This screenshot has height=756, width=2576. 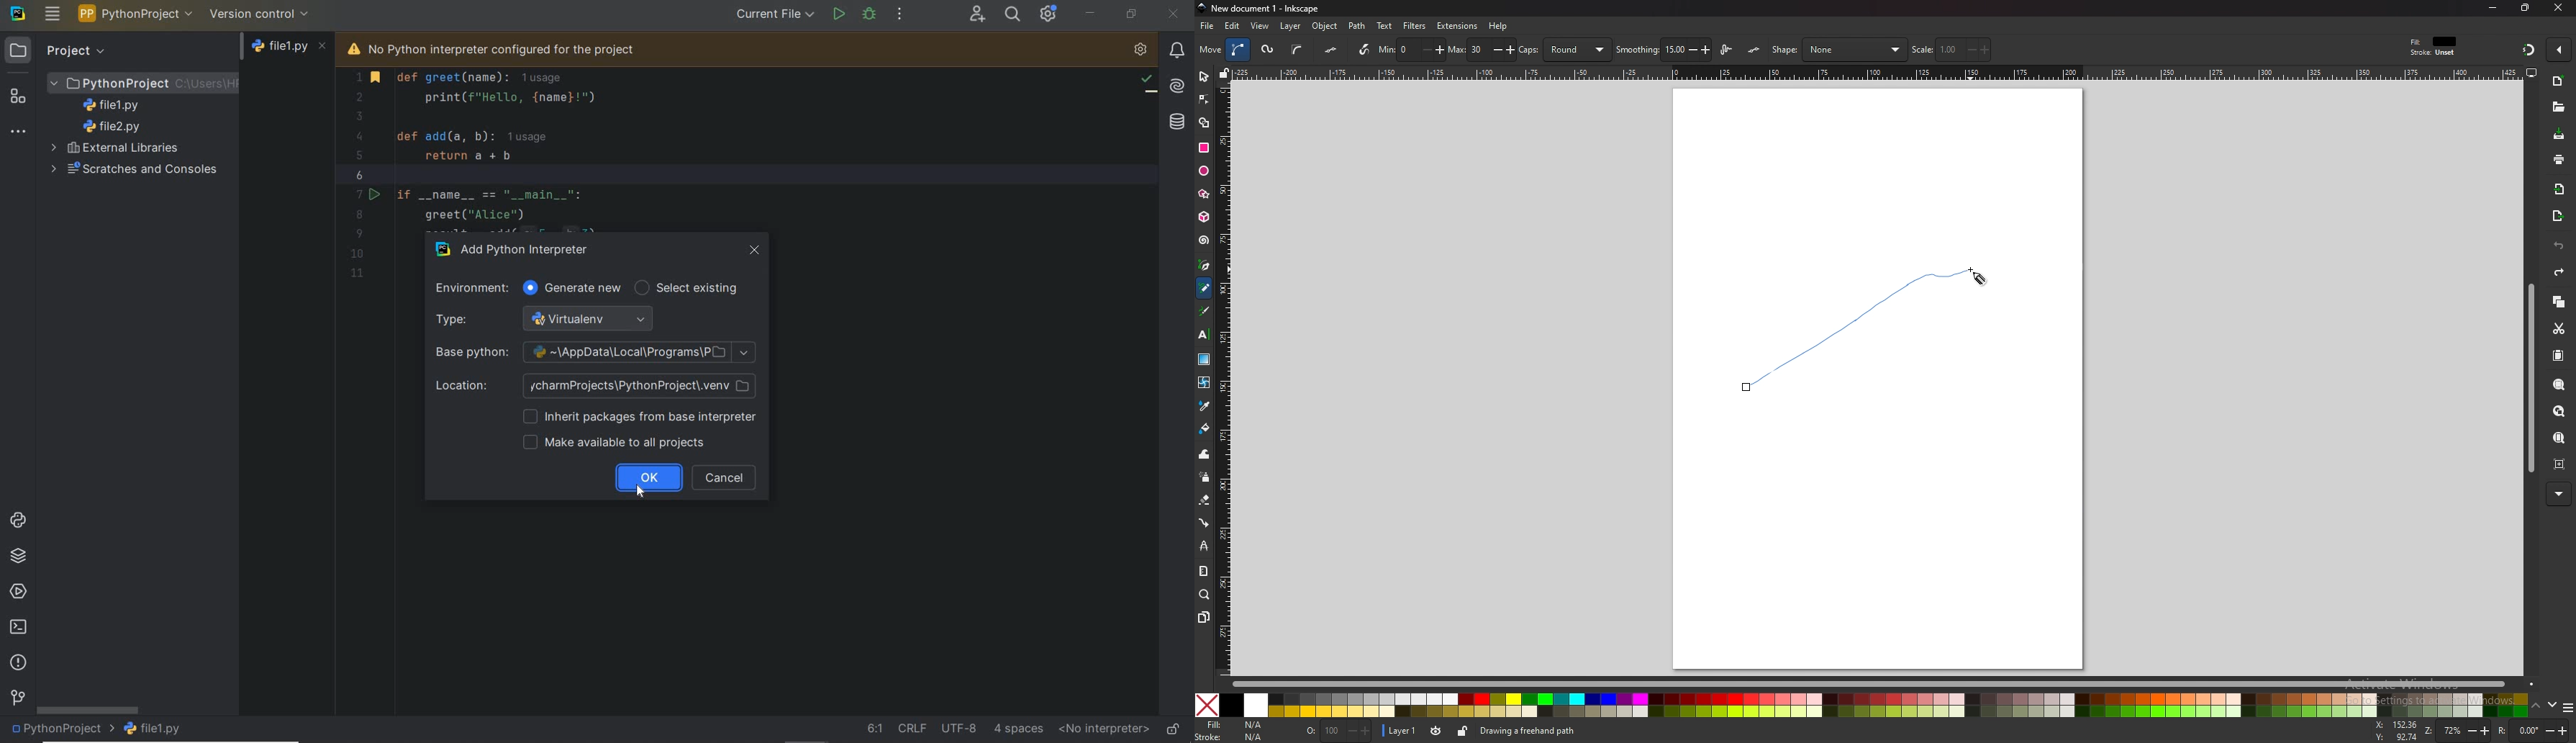 I want to click on Add Python Interpreter, so click(x=523, y=248).